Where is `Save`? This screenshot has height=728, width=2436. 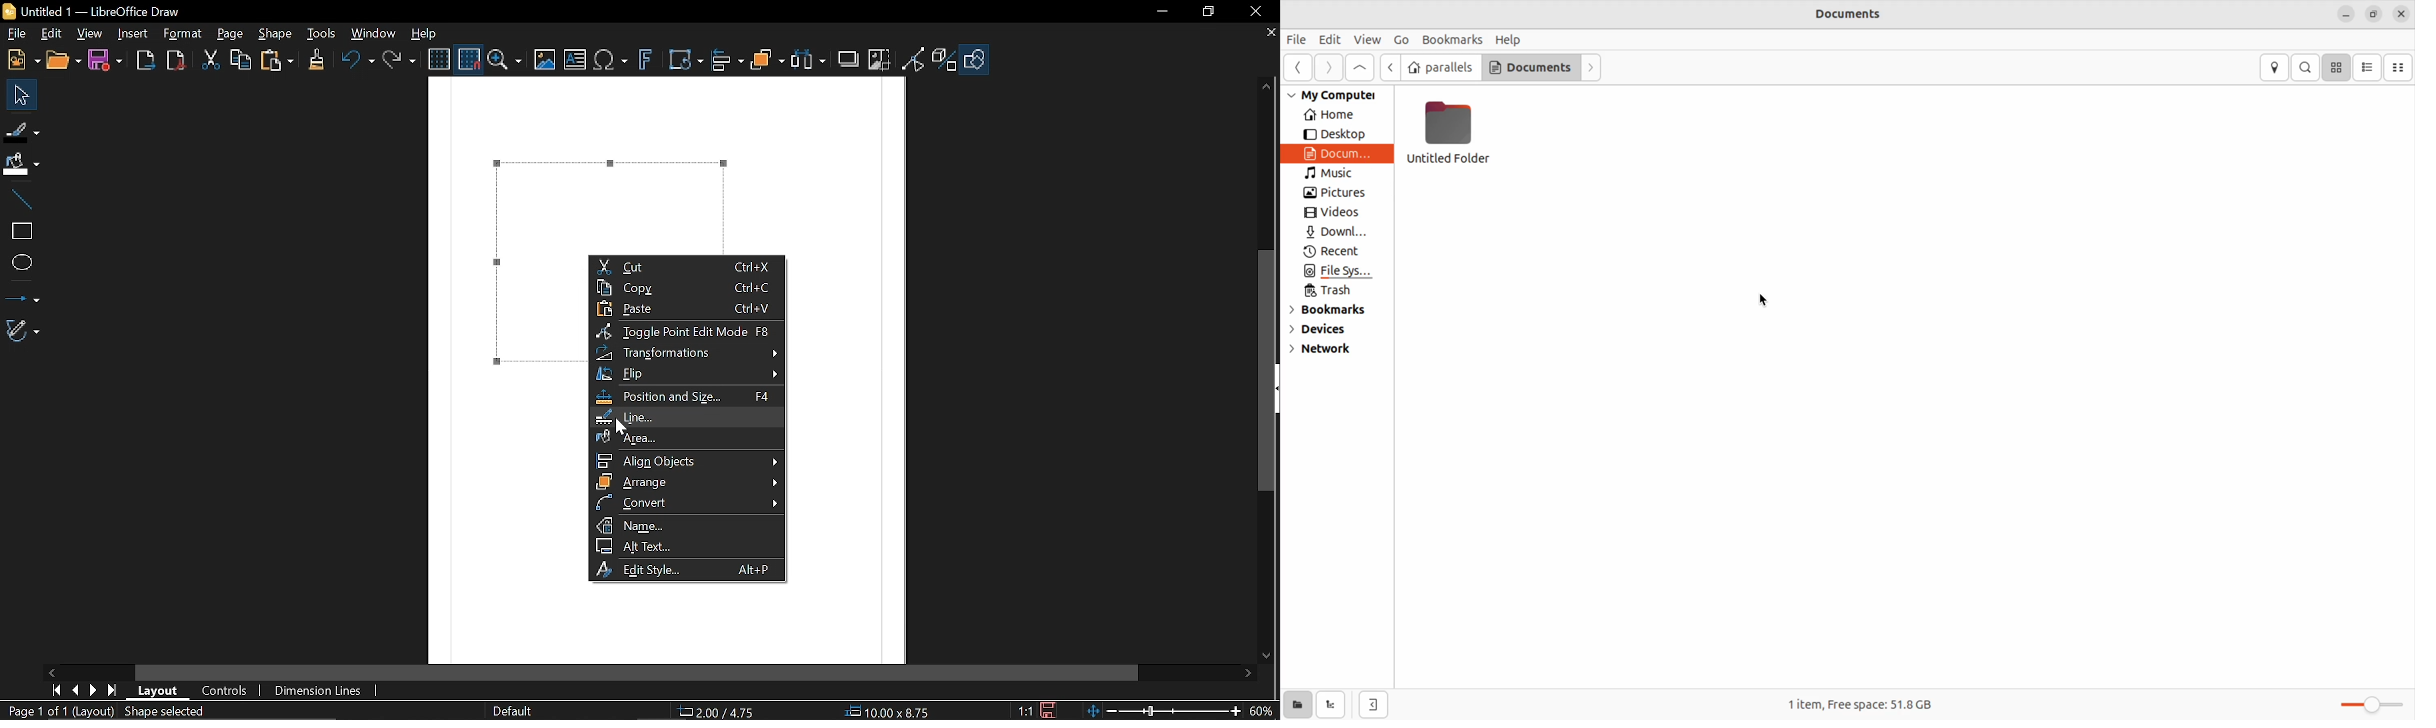 Save is located at coordinates (103, 61).